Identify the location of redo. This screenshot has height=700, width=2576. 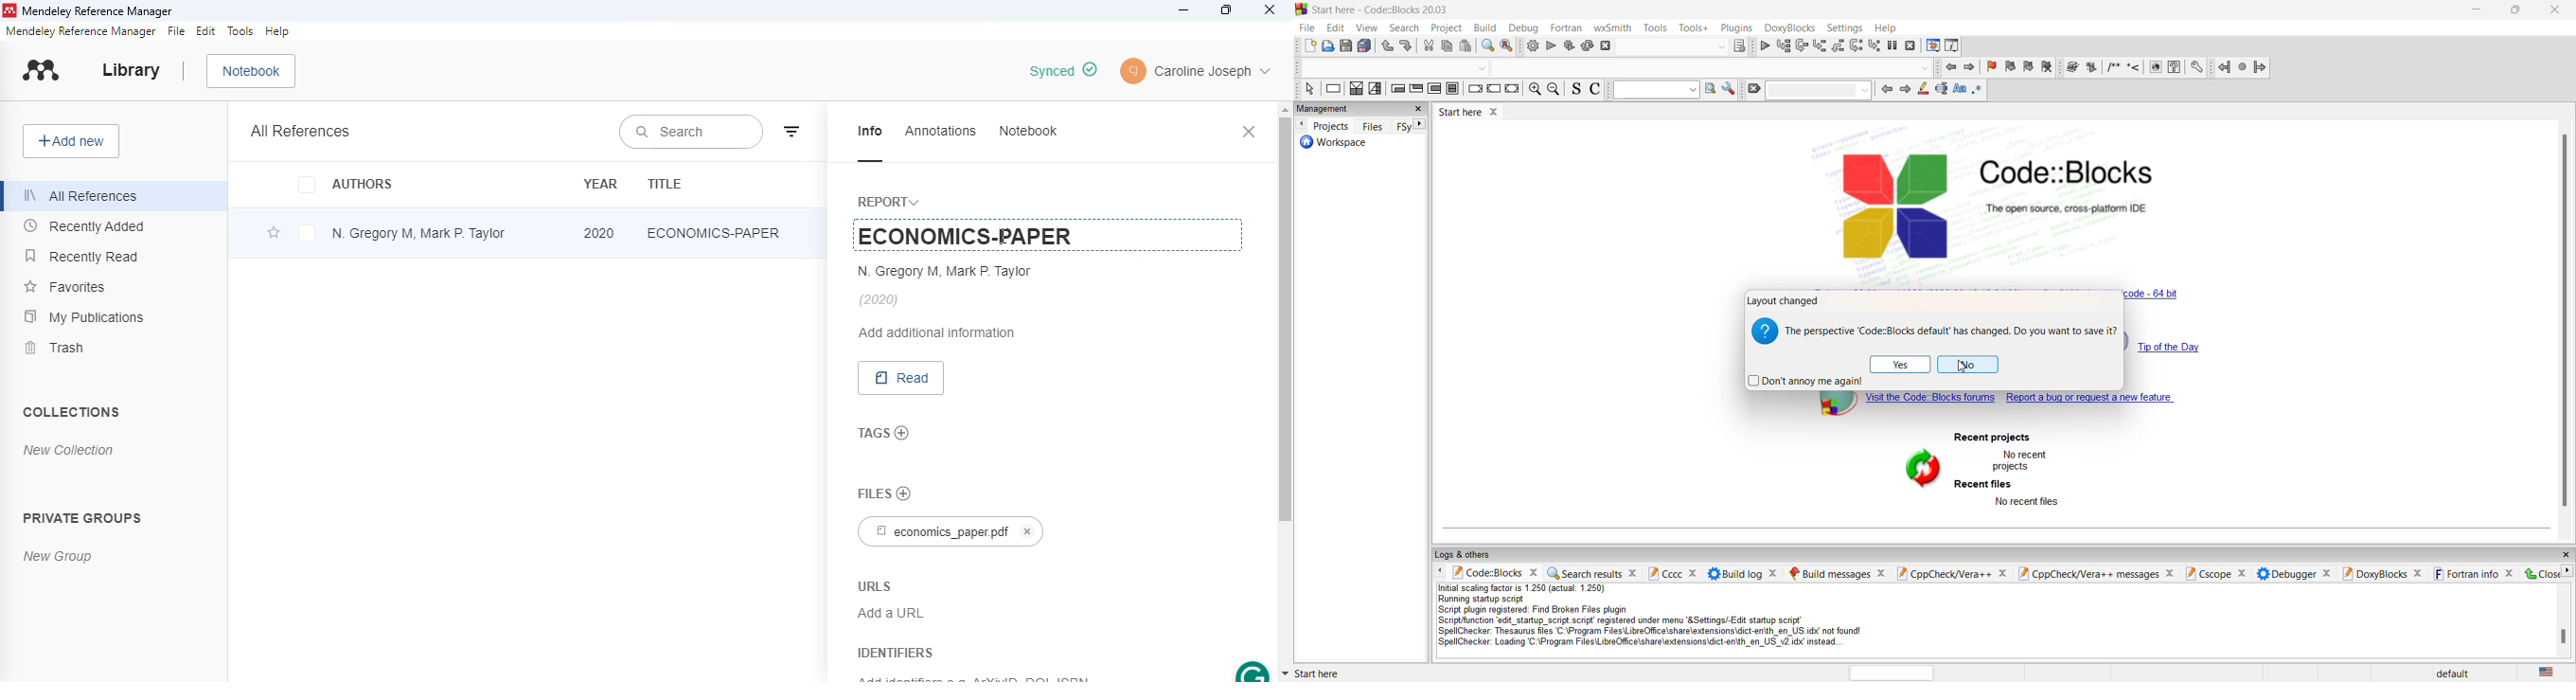
(1408, 46).